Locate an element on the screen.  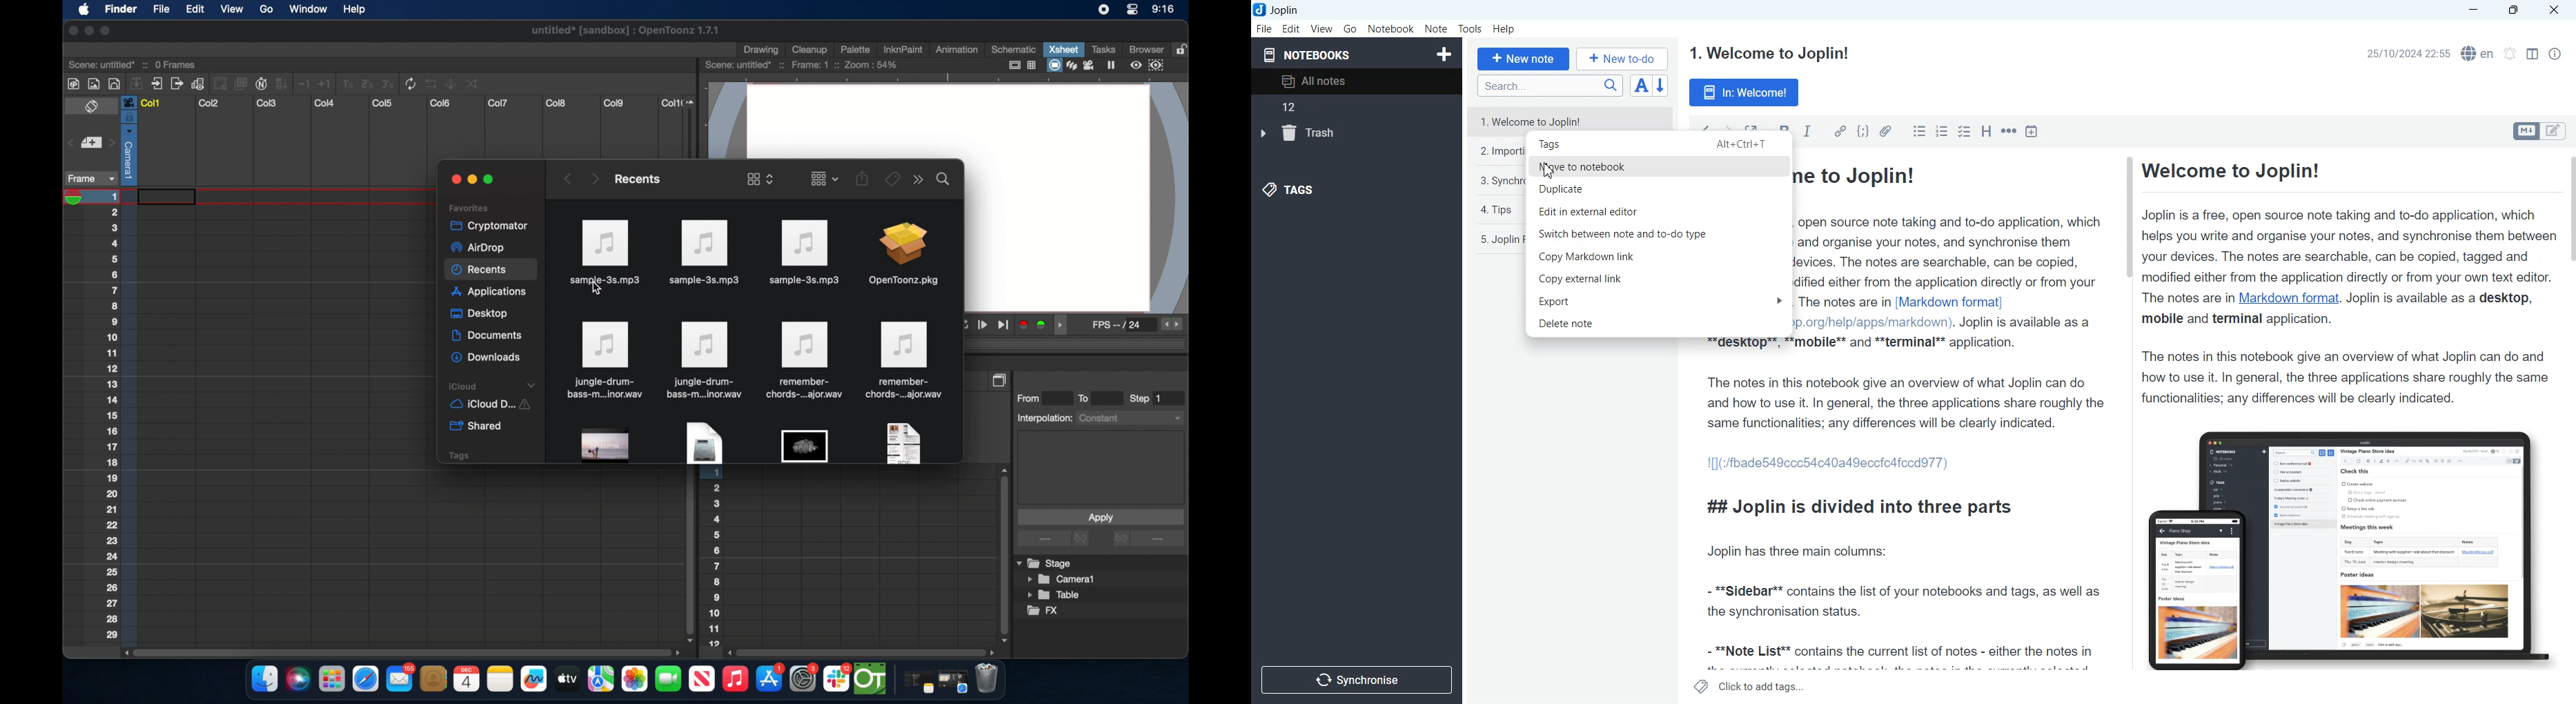
apple tv is located at coordinates (566, 679).